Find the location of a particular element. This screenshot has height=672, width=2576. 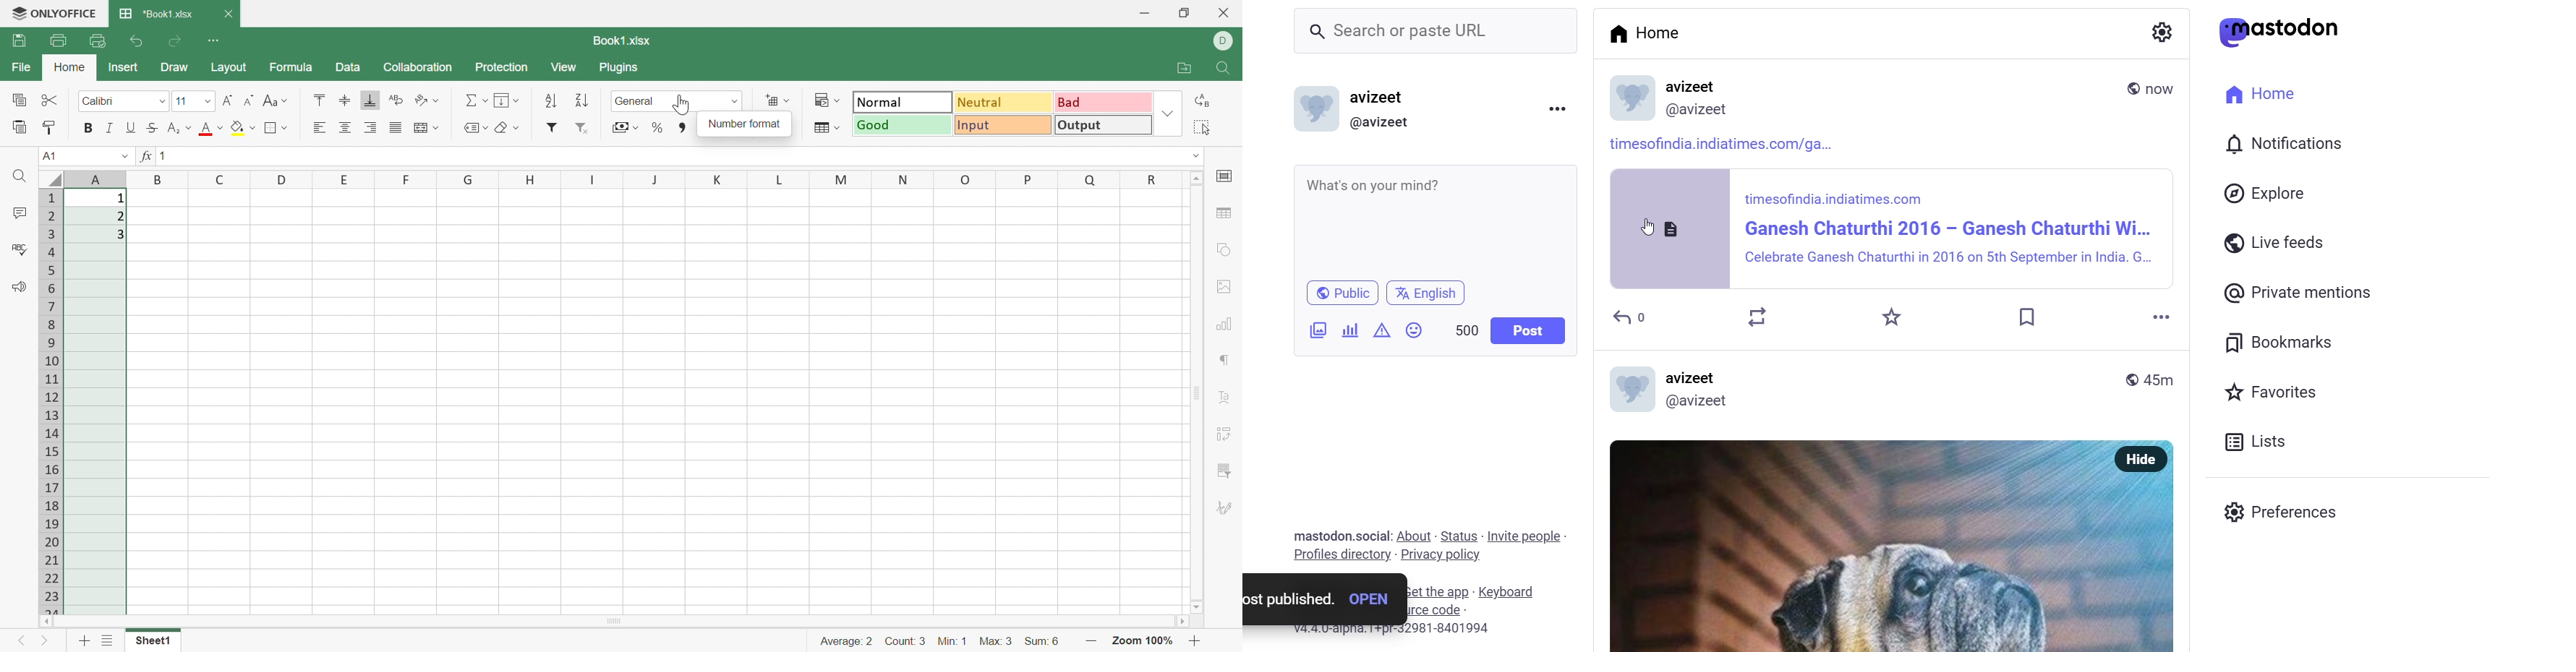

Previous is located at coordinates (17, 643).